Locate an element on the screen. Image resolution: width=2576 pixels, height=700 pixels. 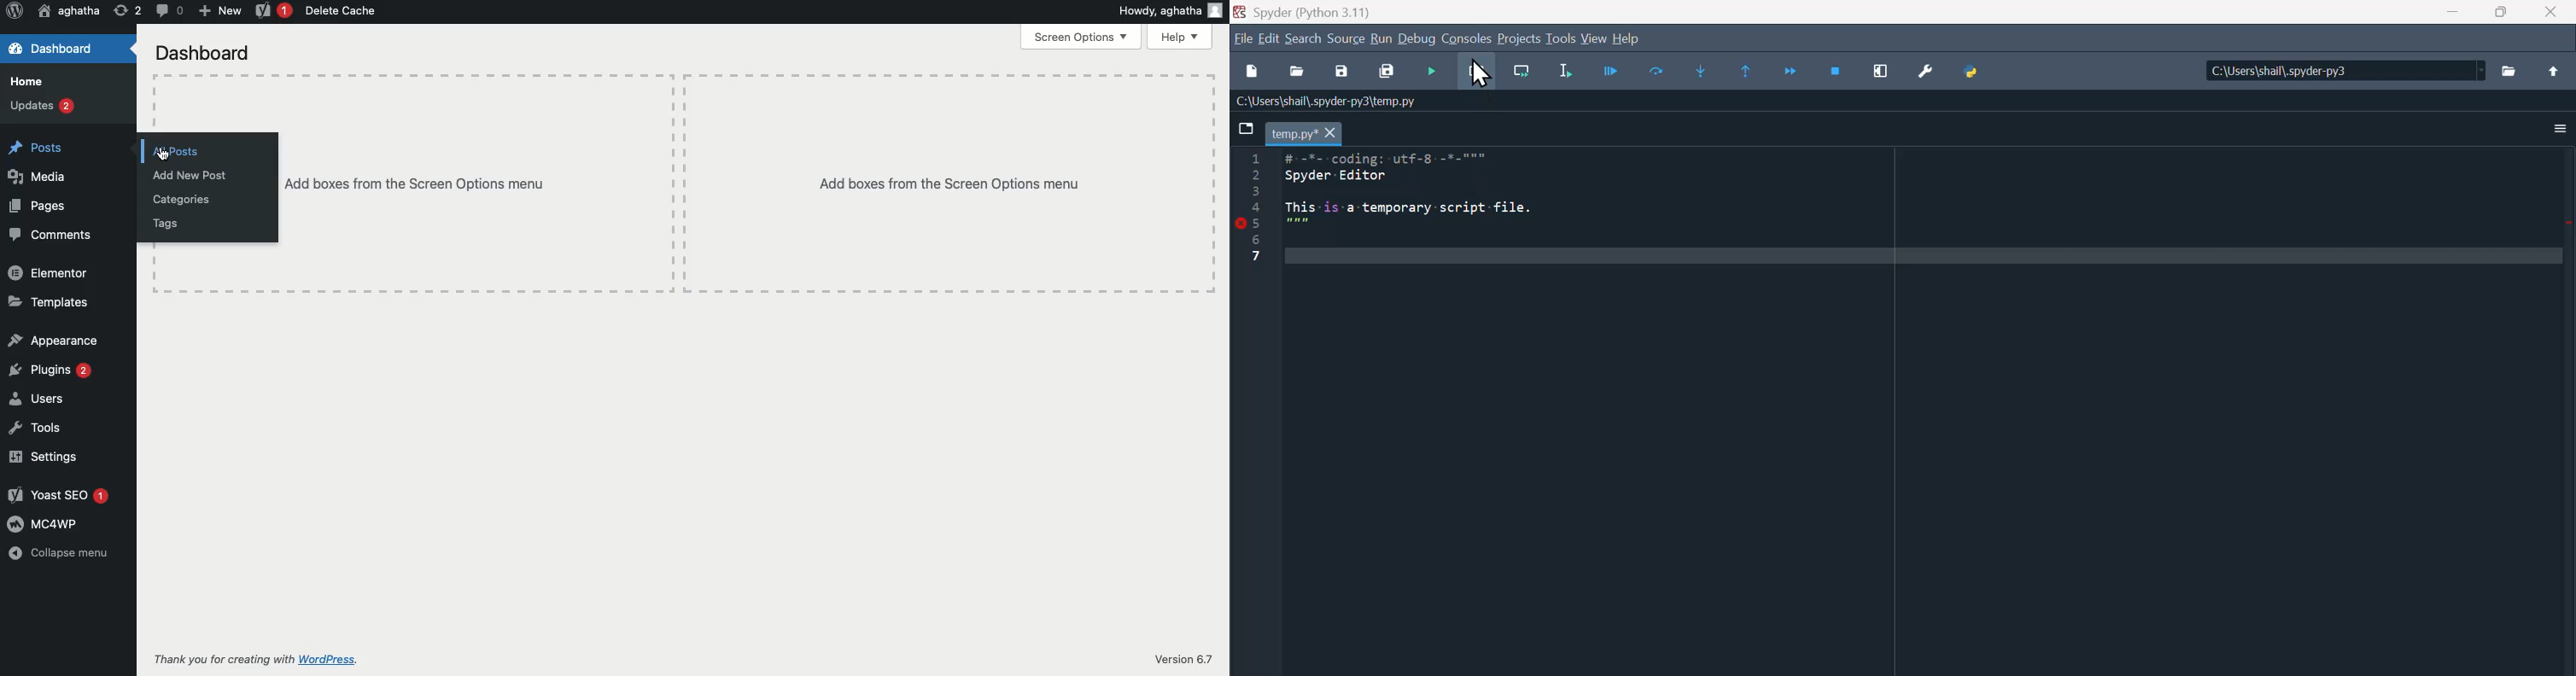
Howdy user is located at coordinates (1169, 13).